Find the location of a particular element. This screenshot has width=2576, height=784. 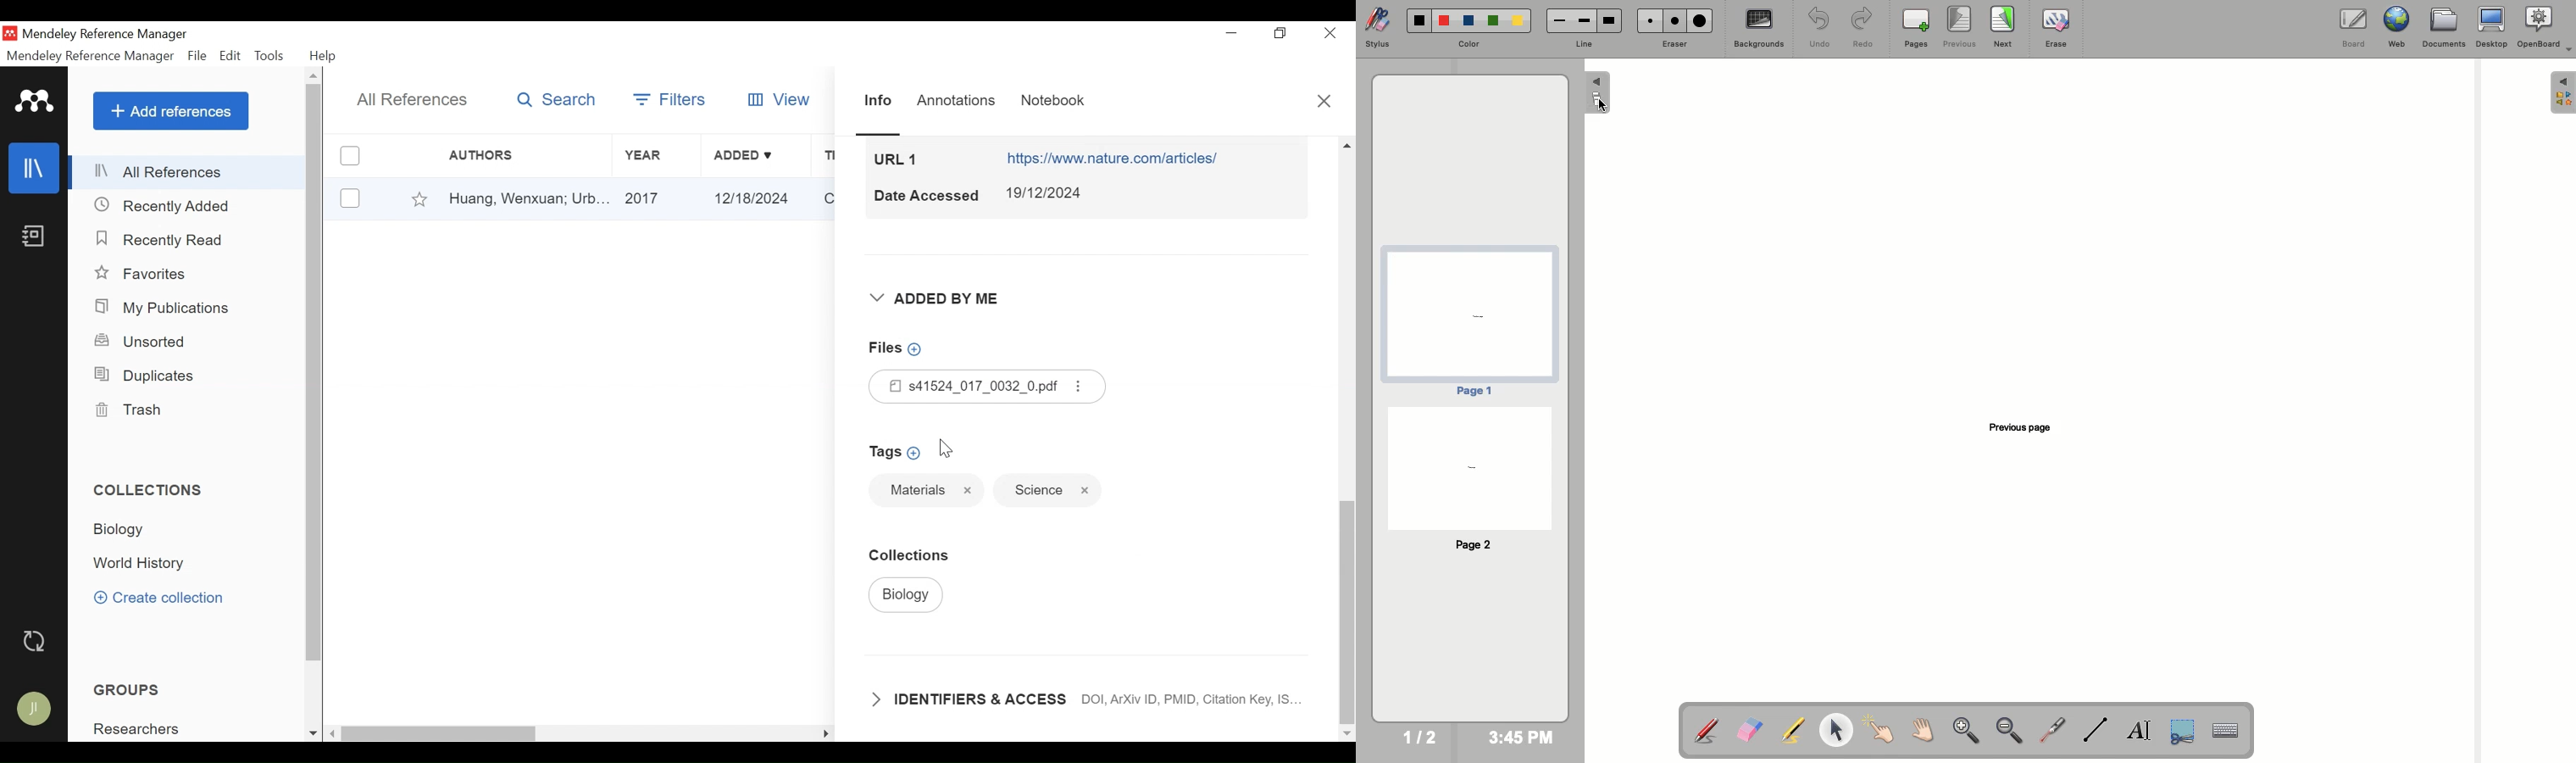

Added is located at coordinates (756, 155).